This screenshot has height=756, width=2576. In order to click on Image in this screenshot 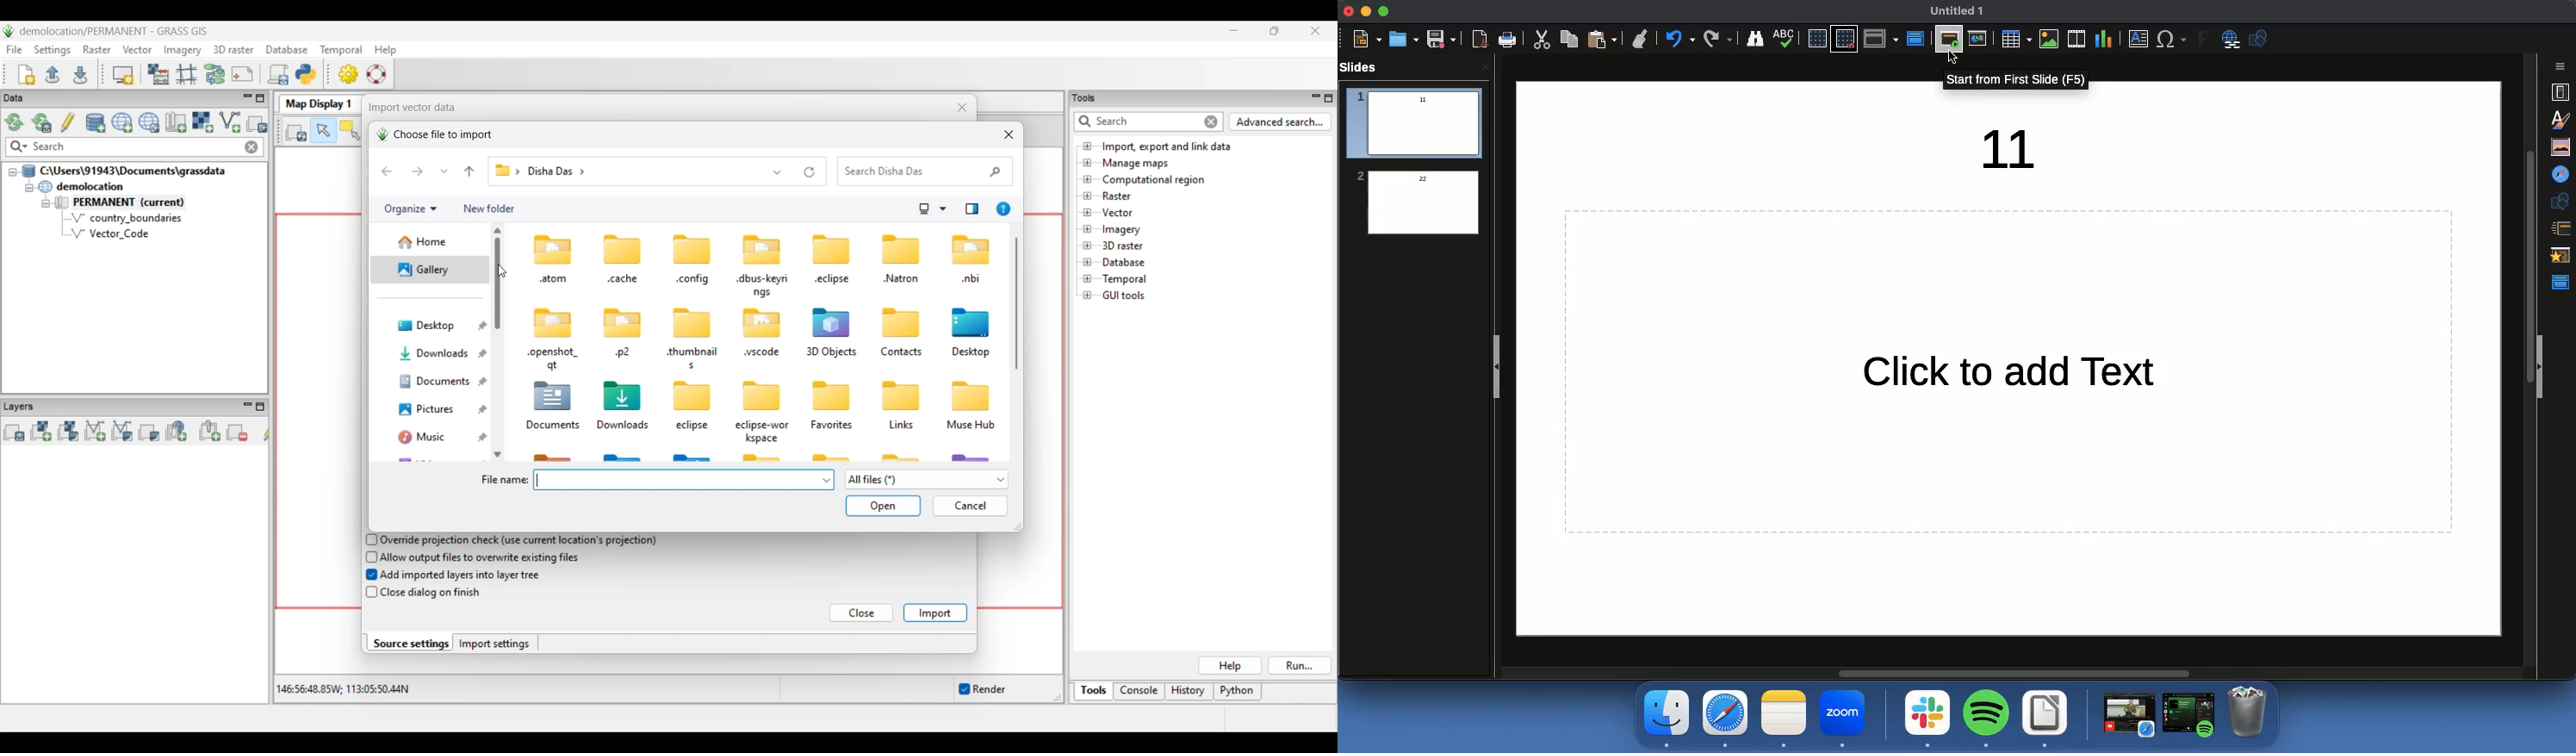, I will do `click(2050, 39)`.